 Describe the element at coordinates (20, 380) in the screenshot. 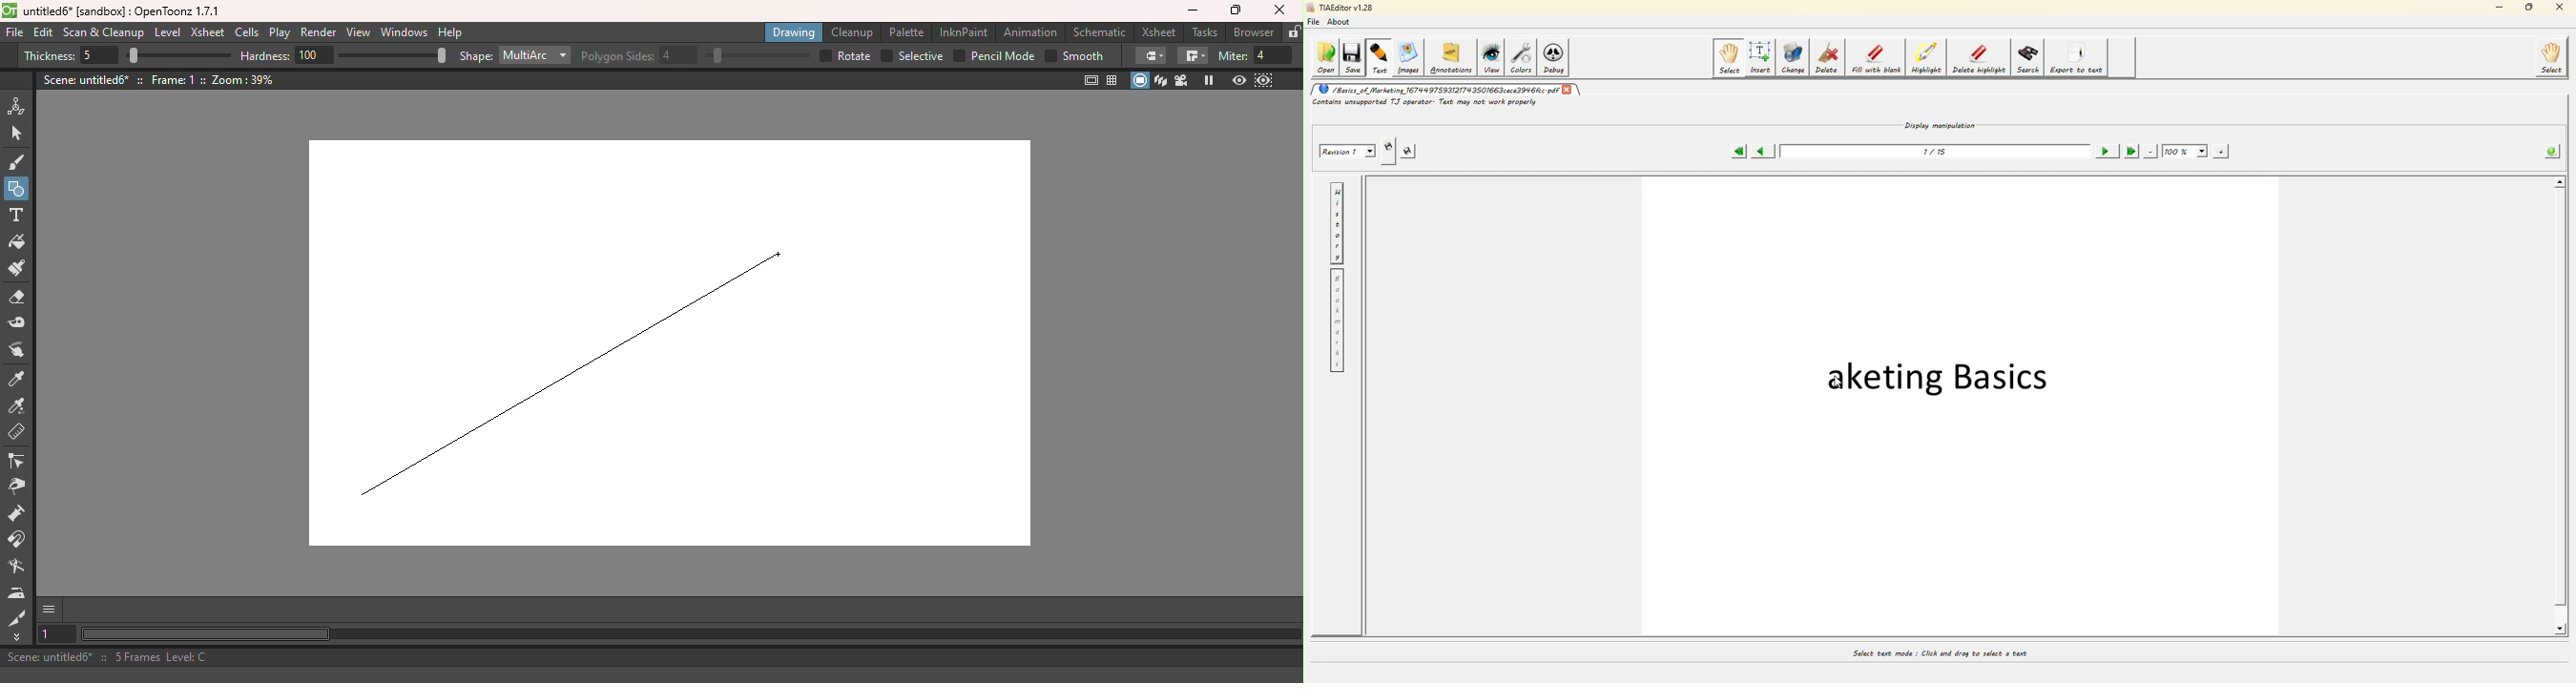

I see `Style picker tool` at that location.